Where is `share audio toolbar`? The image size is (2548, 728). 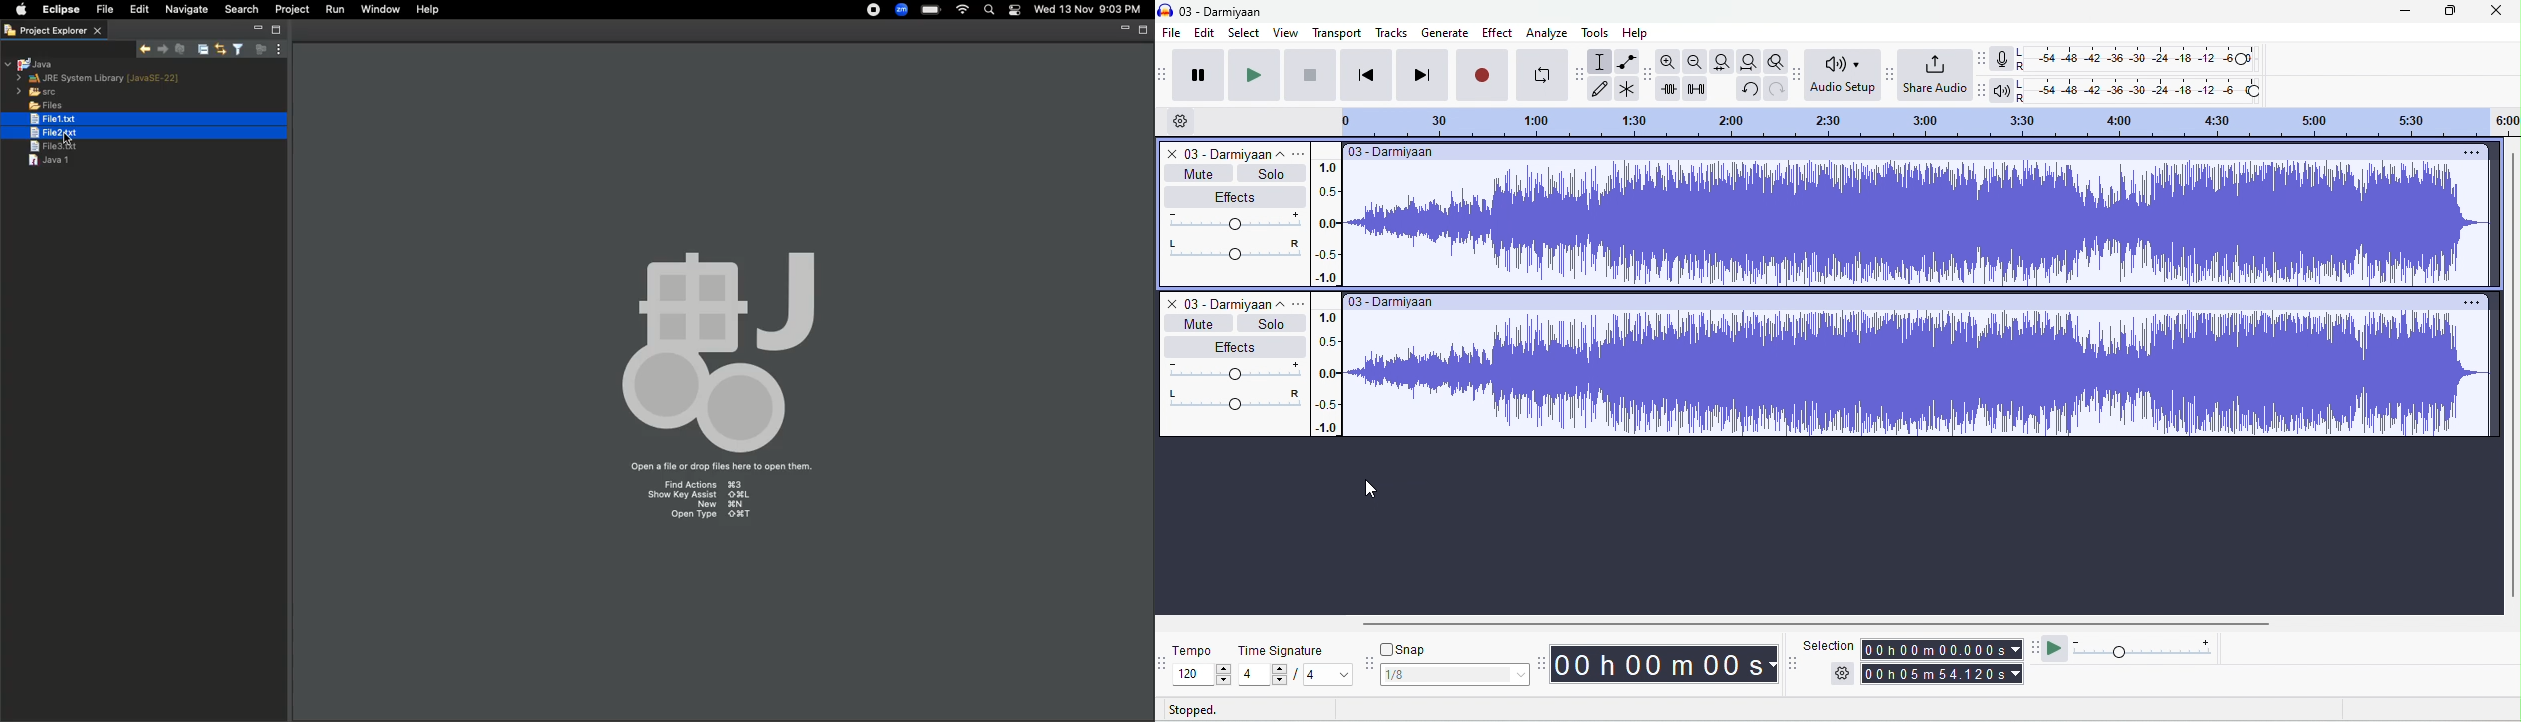
share audio toolbar is located at coordinates (1889, 73).